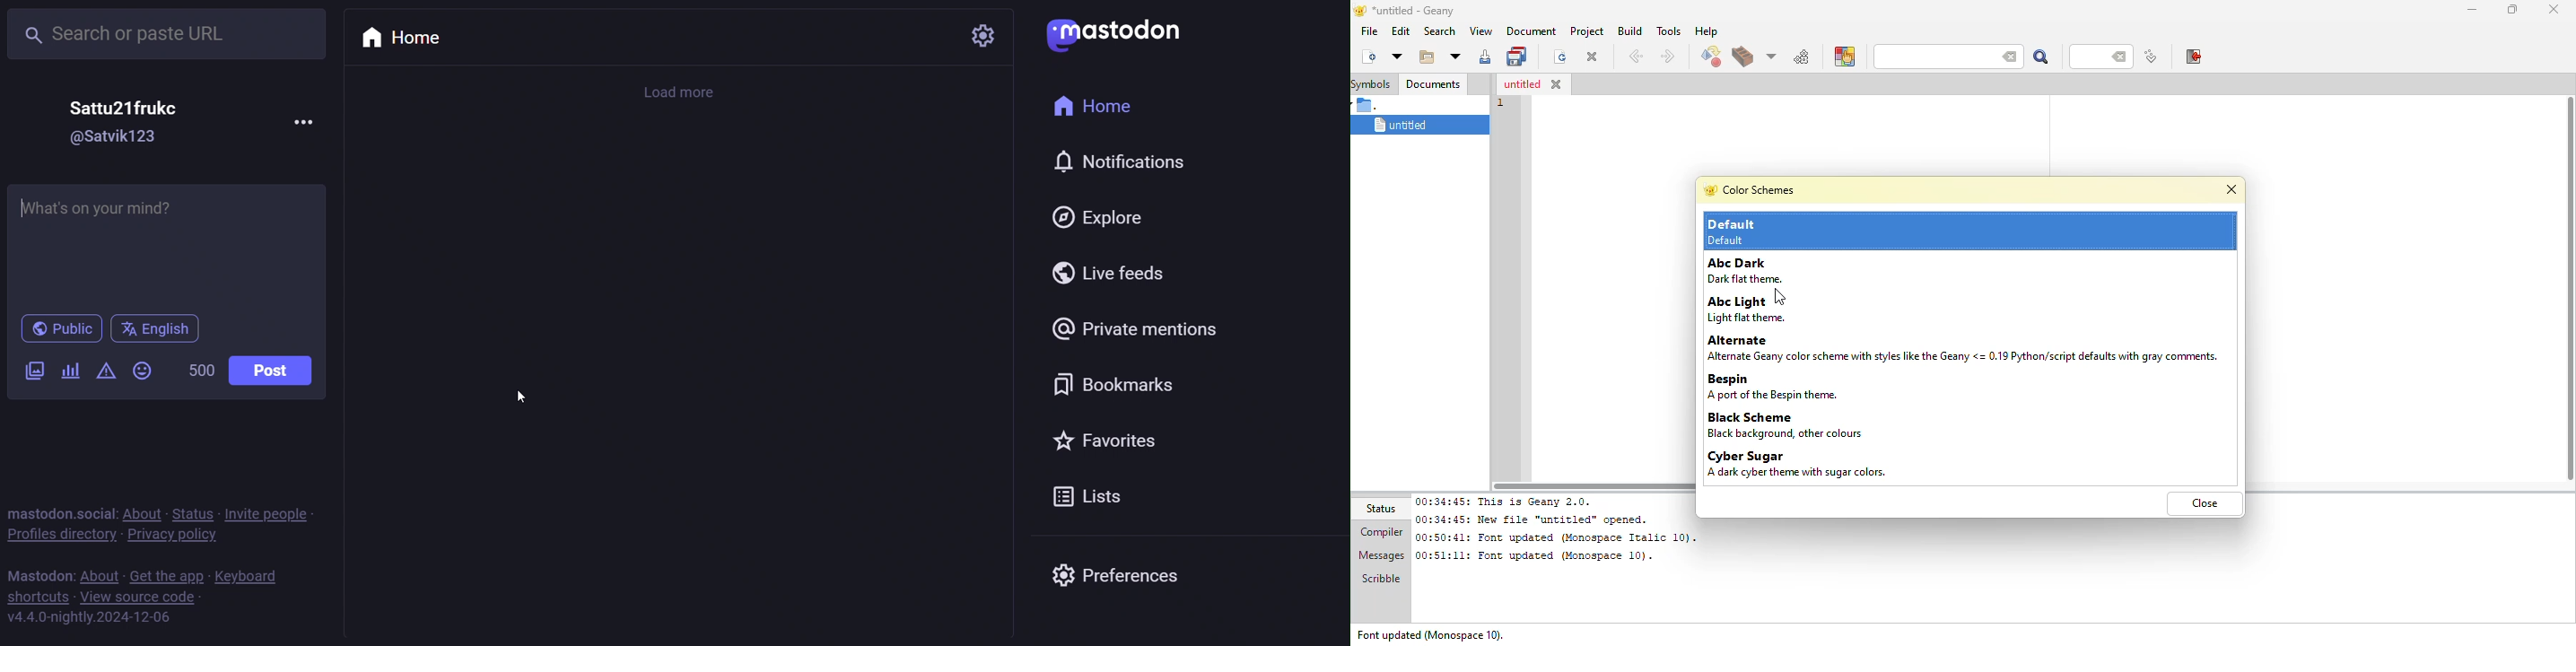 This screenshot has height=672, width=2576. What do you see at coordinates (169, 539) in the screenshot?
I see `privacy` at bounding box center [169, 539].